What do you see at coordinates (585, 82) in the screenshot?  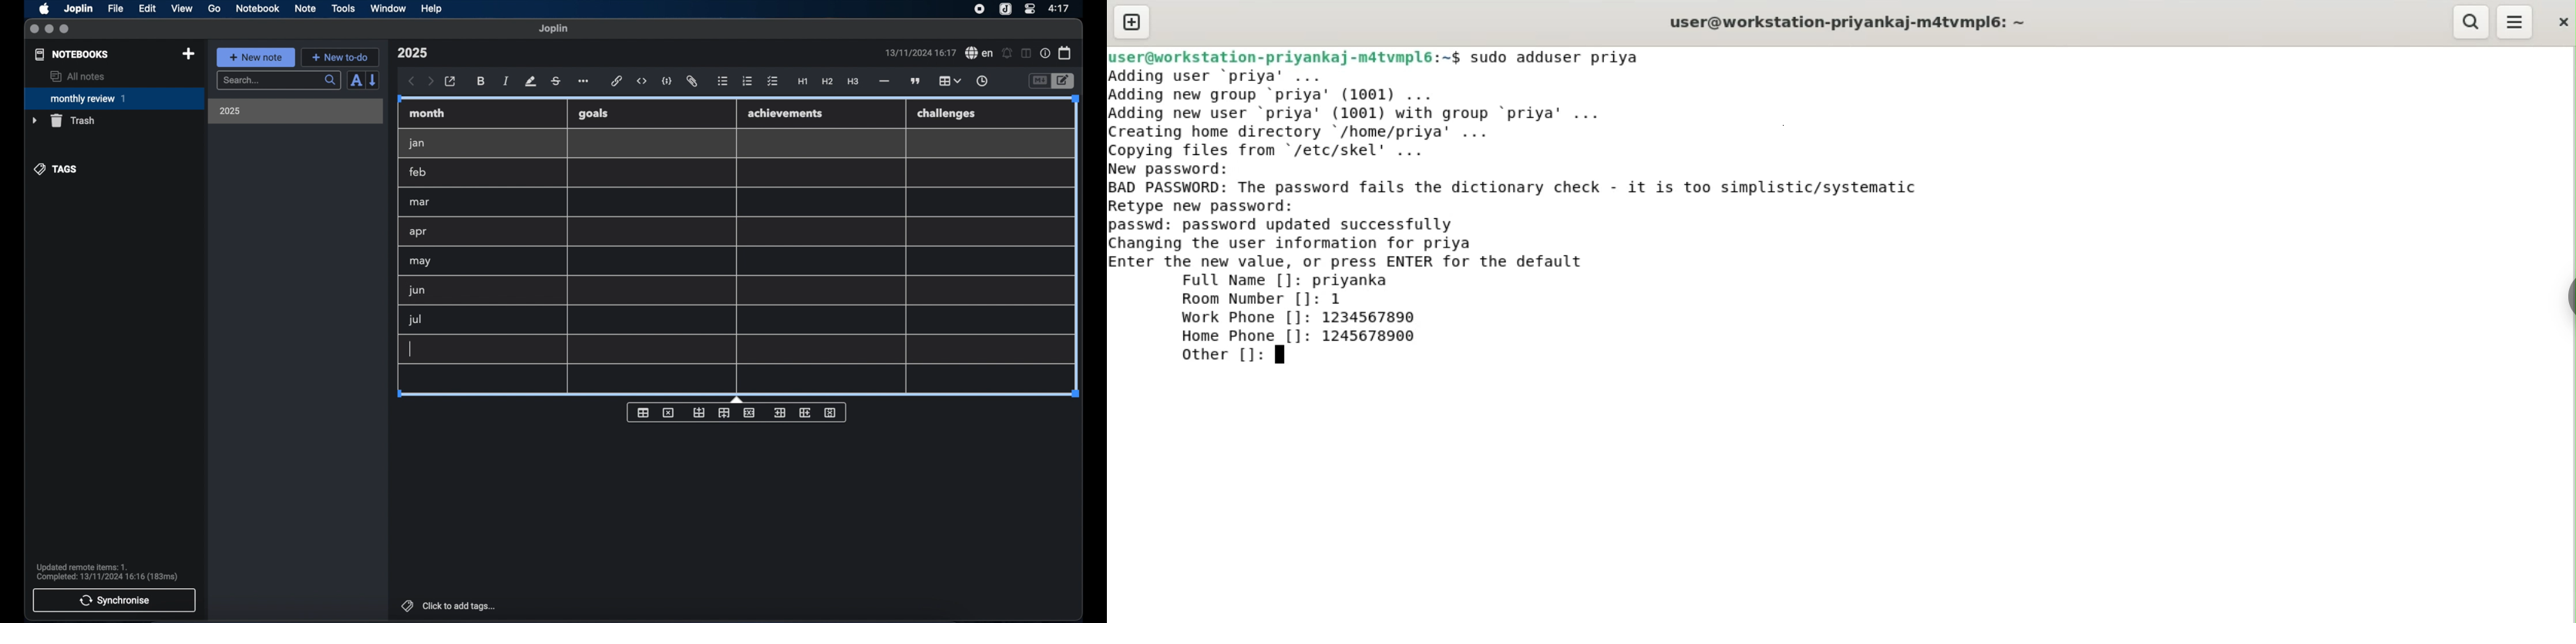 I see `more options` at bounding box center [585, 82].